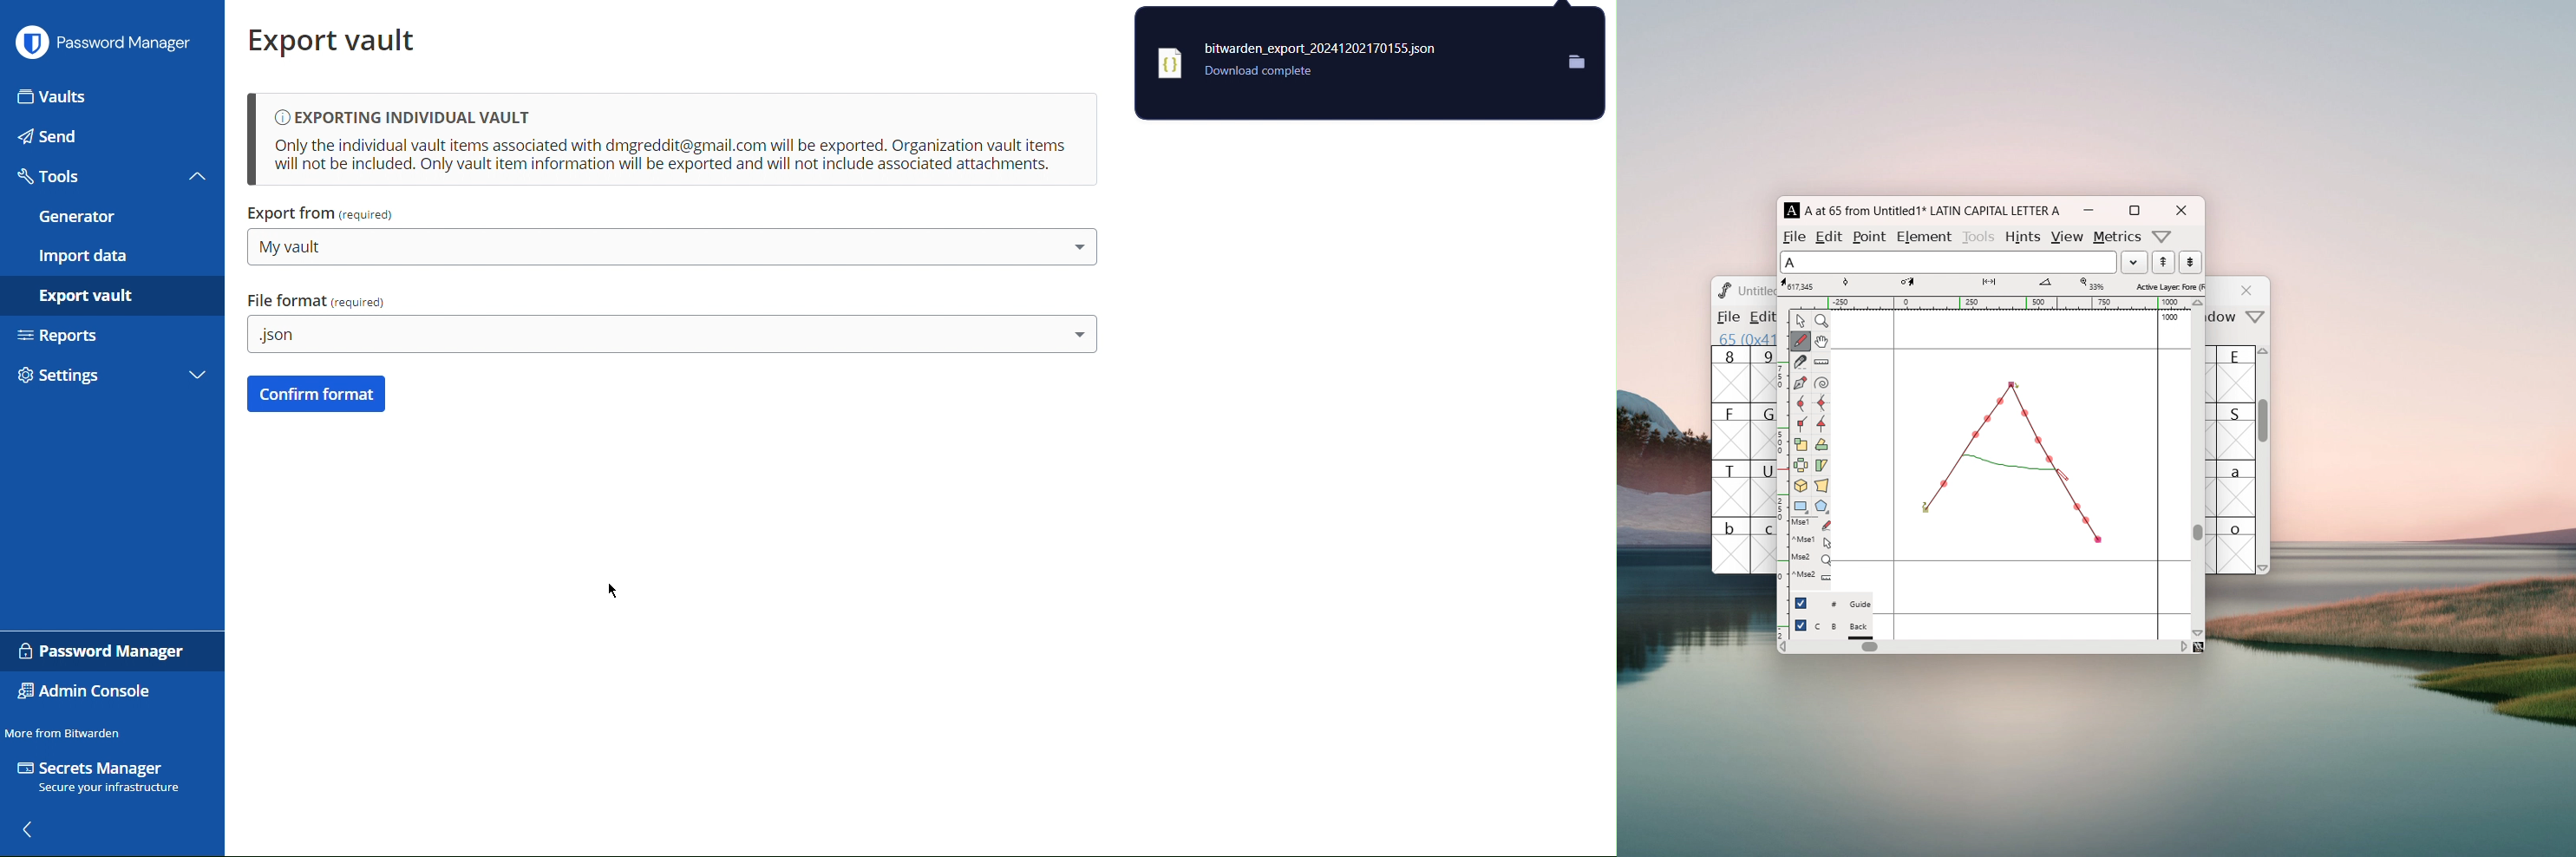 Image resolution: width=2576 pixels, height=868 pixels. What do you see at coordinates (1793, 210) in the screenshot?
I see `A` at bounding box center [1793, 210].